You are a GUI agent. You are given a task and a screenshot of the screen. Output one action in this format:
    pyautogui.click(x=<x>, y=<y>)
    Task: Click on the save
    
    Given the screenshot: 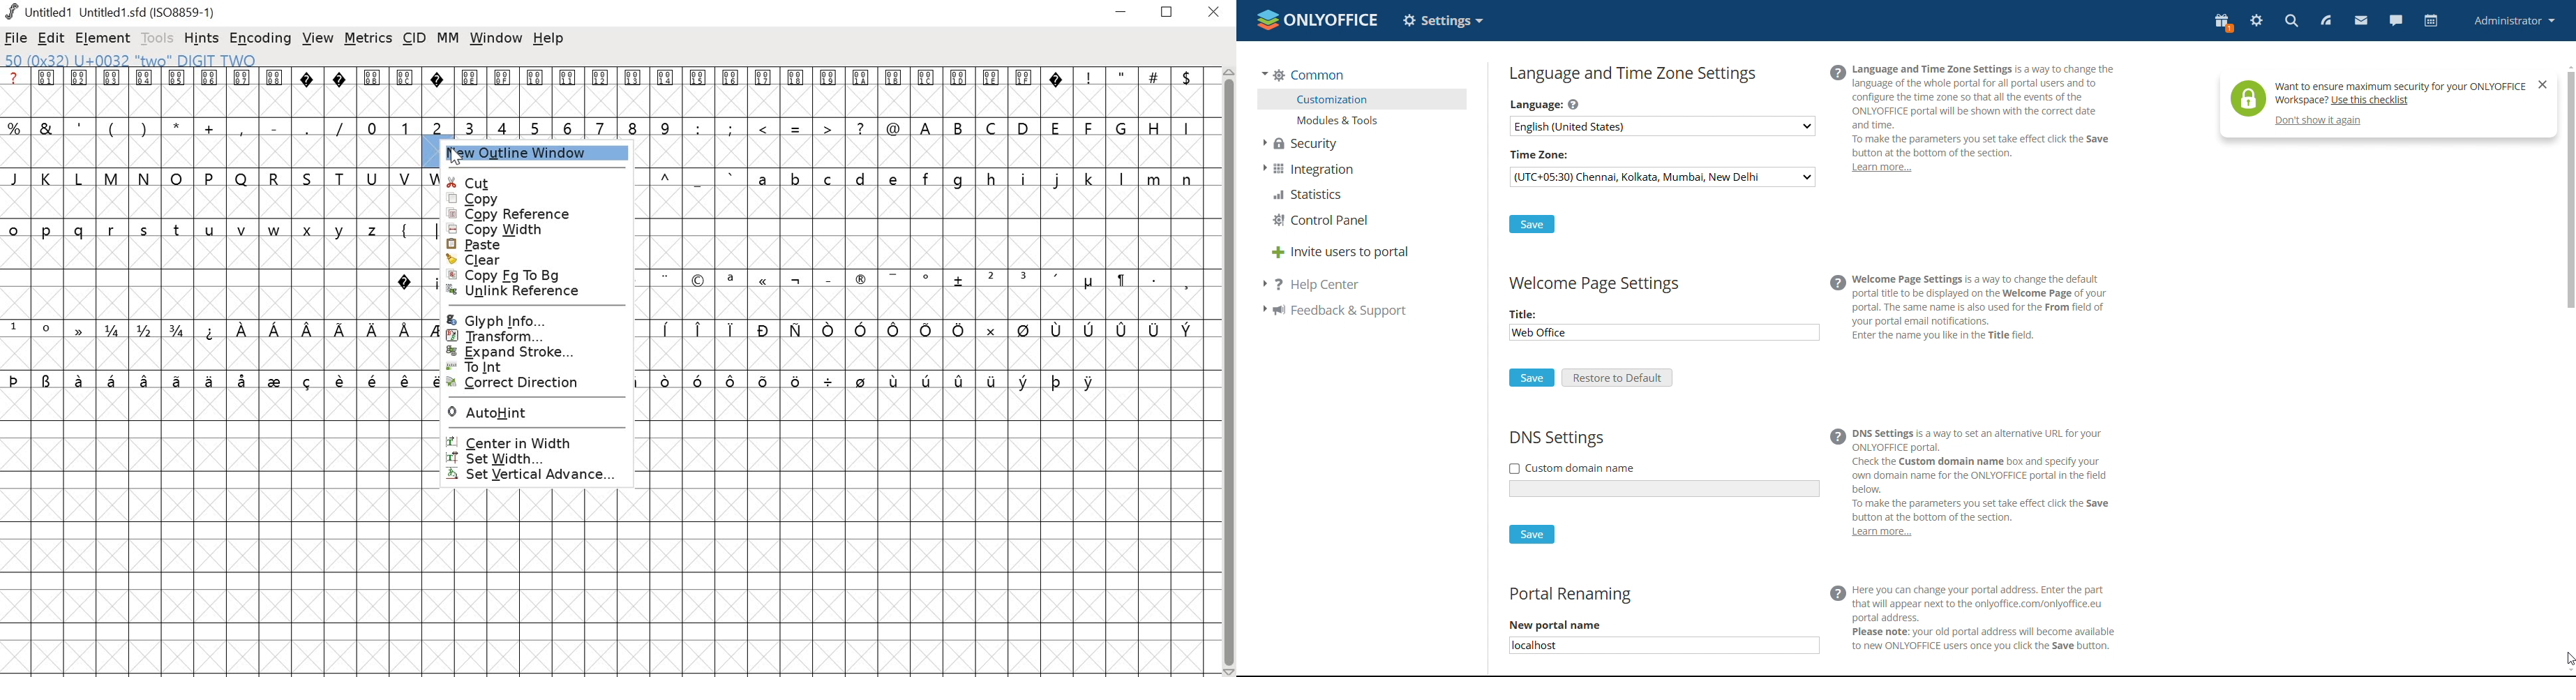 What is the action you would take?
    pyautogui.click(x=1532, y=535)
    